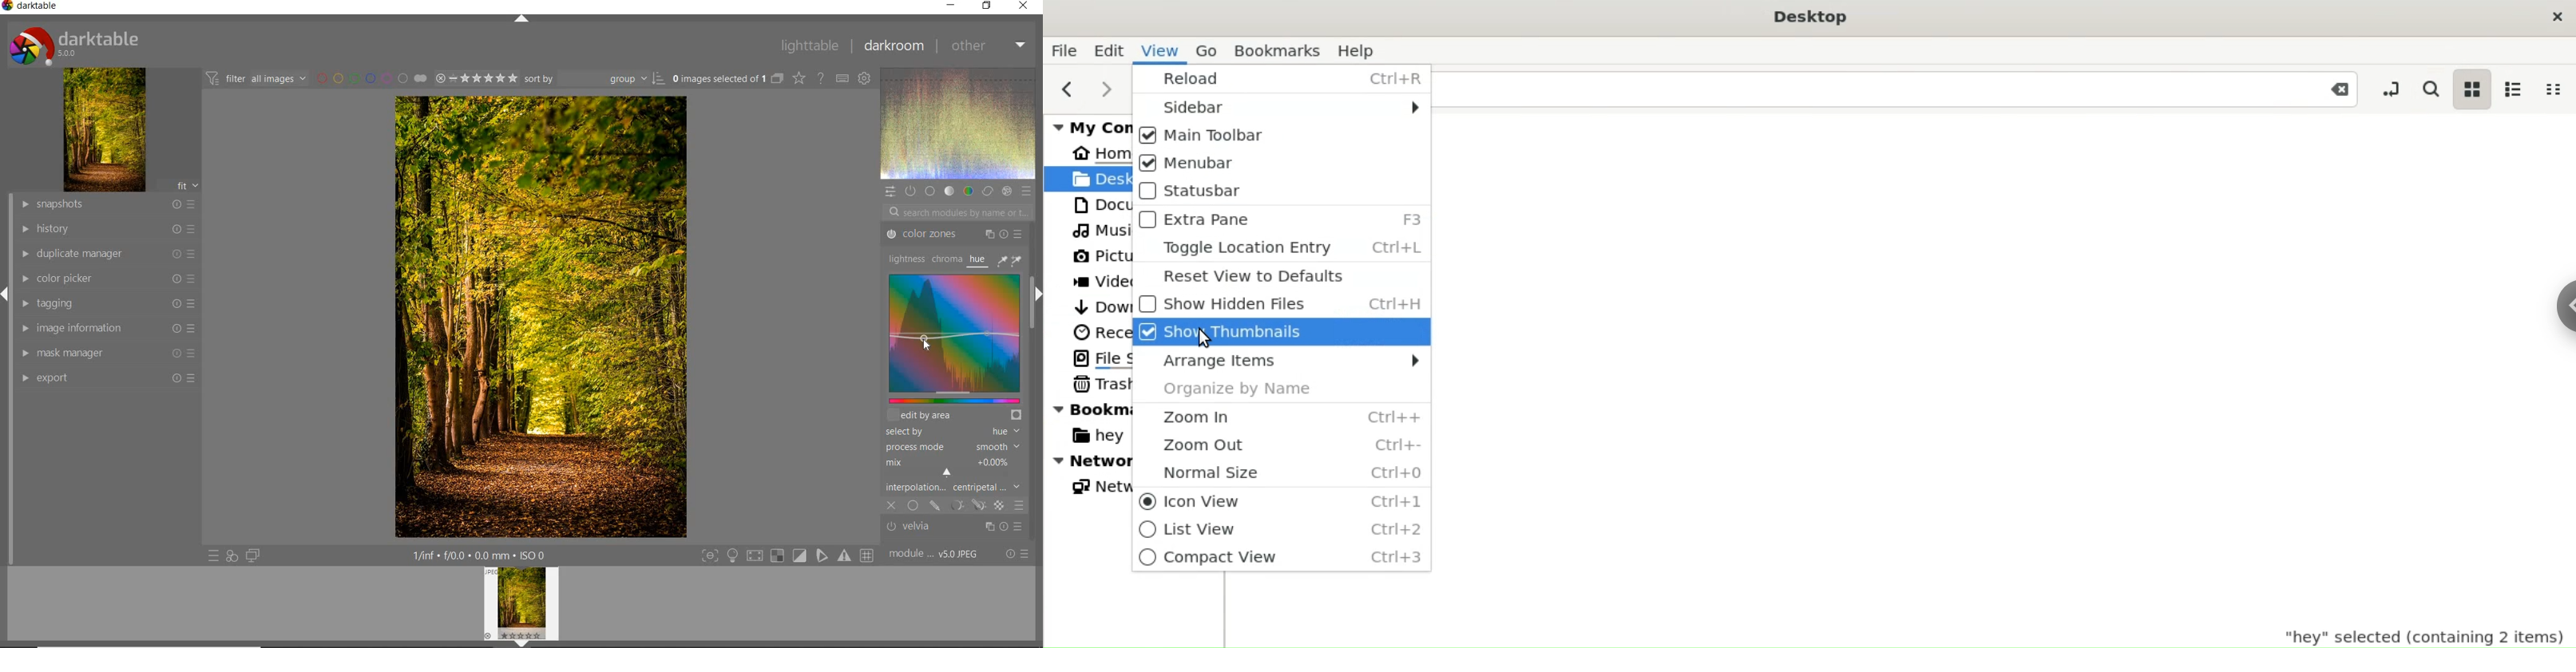  Describe the element at coordinates (1278, 527) in the screenshot. I see `List View` at that location.